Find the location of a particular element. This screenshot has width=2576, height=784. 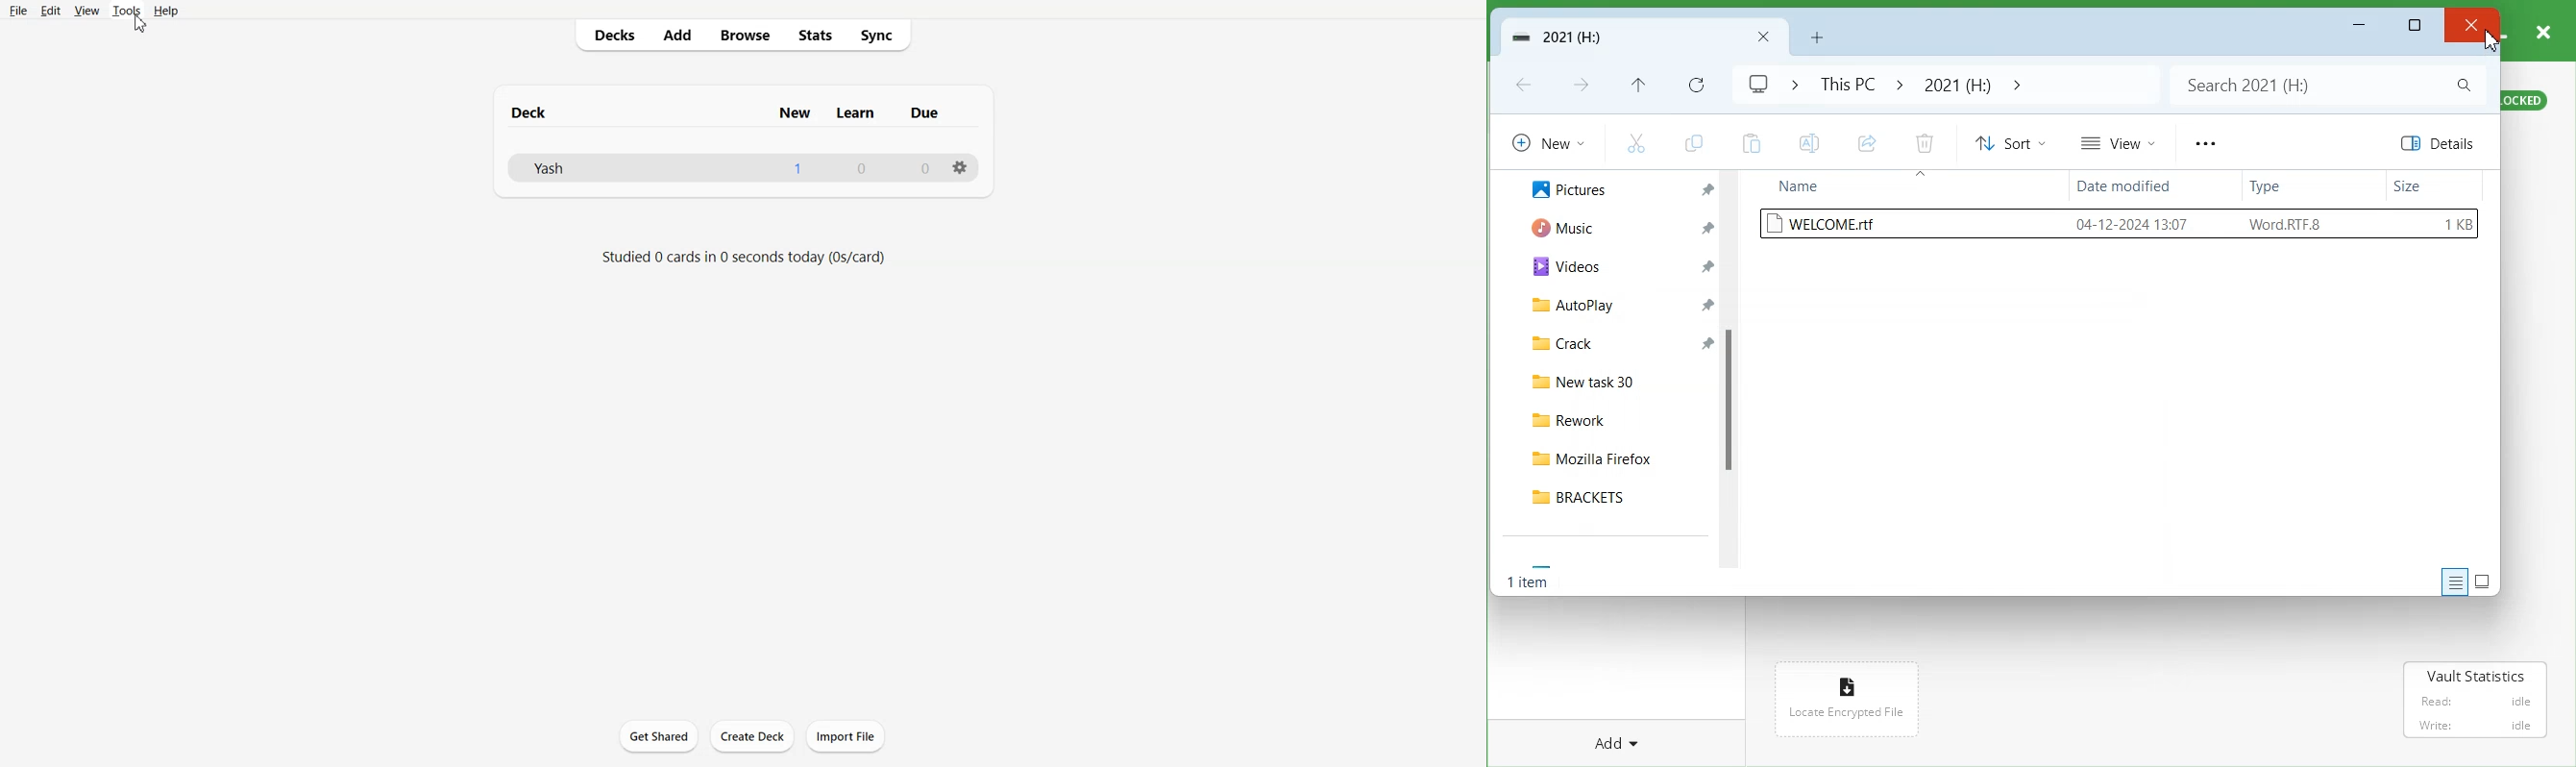

View is located at coordinates (86, 11).